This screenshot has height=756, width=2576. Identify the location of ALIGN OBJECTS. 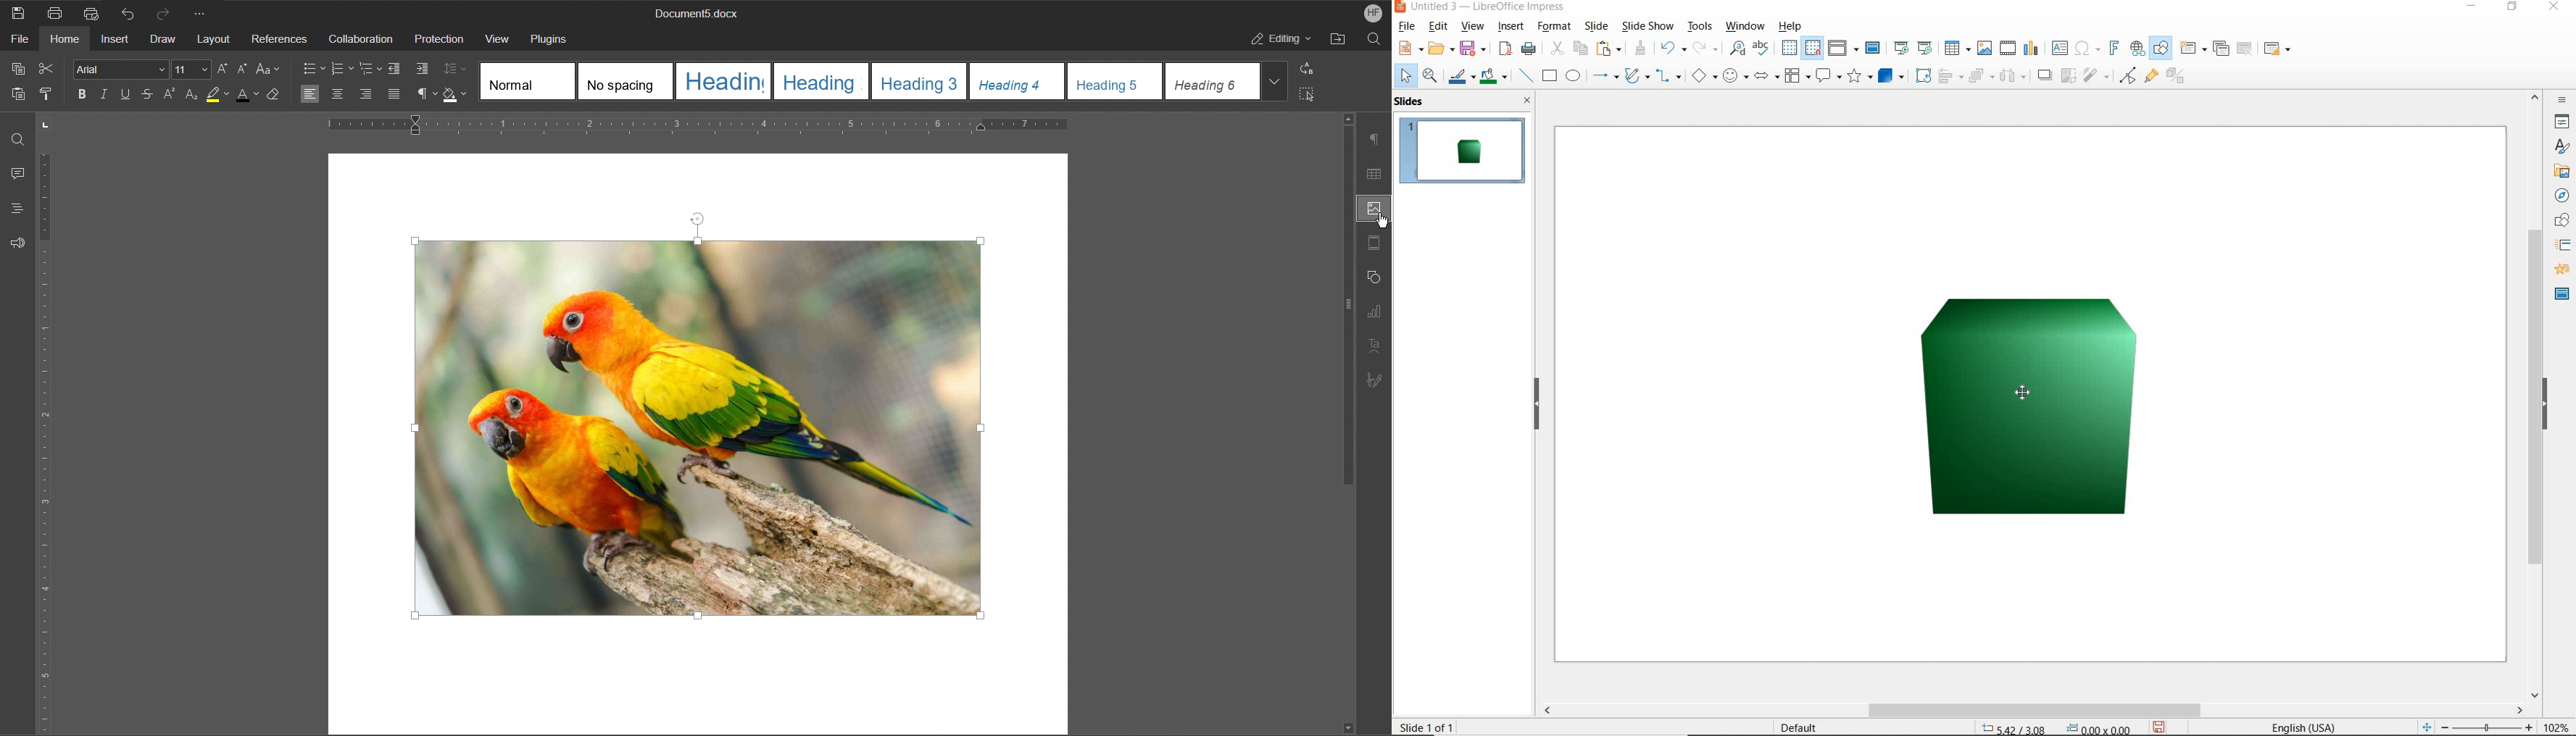
(1950, 78).